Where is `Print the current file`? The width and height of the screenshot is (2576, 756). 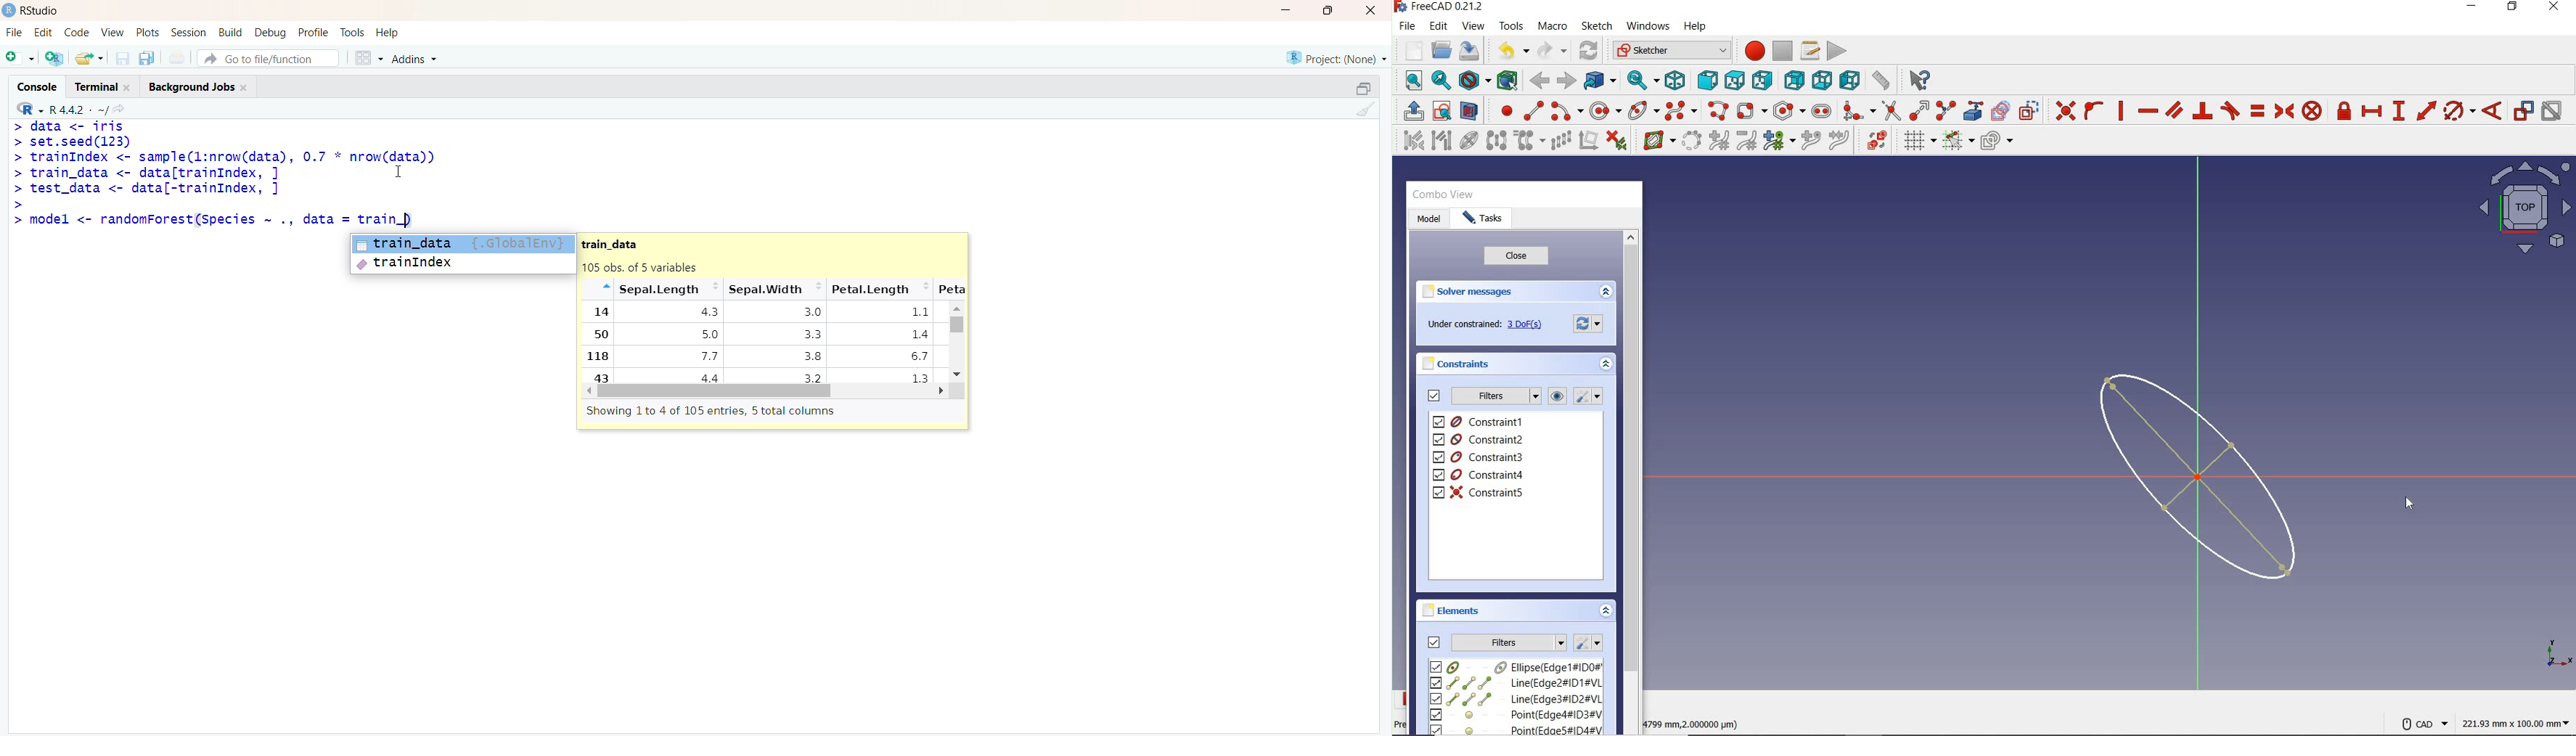
Print the current file is located at coordinates (177, 59).